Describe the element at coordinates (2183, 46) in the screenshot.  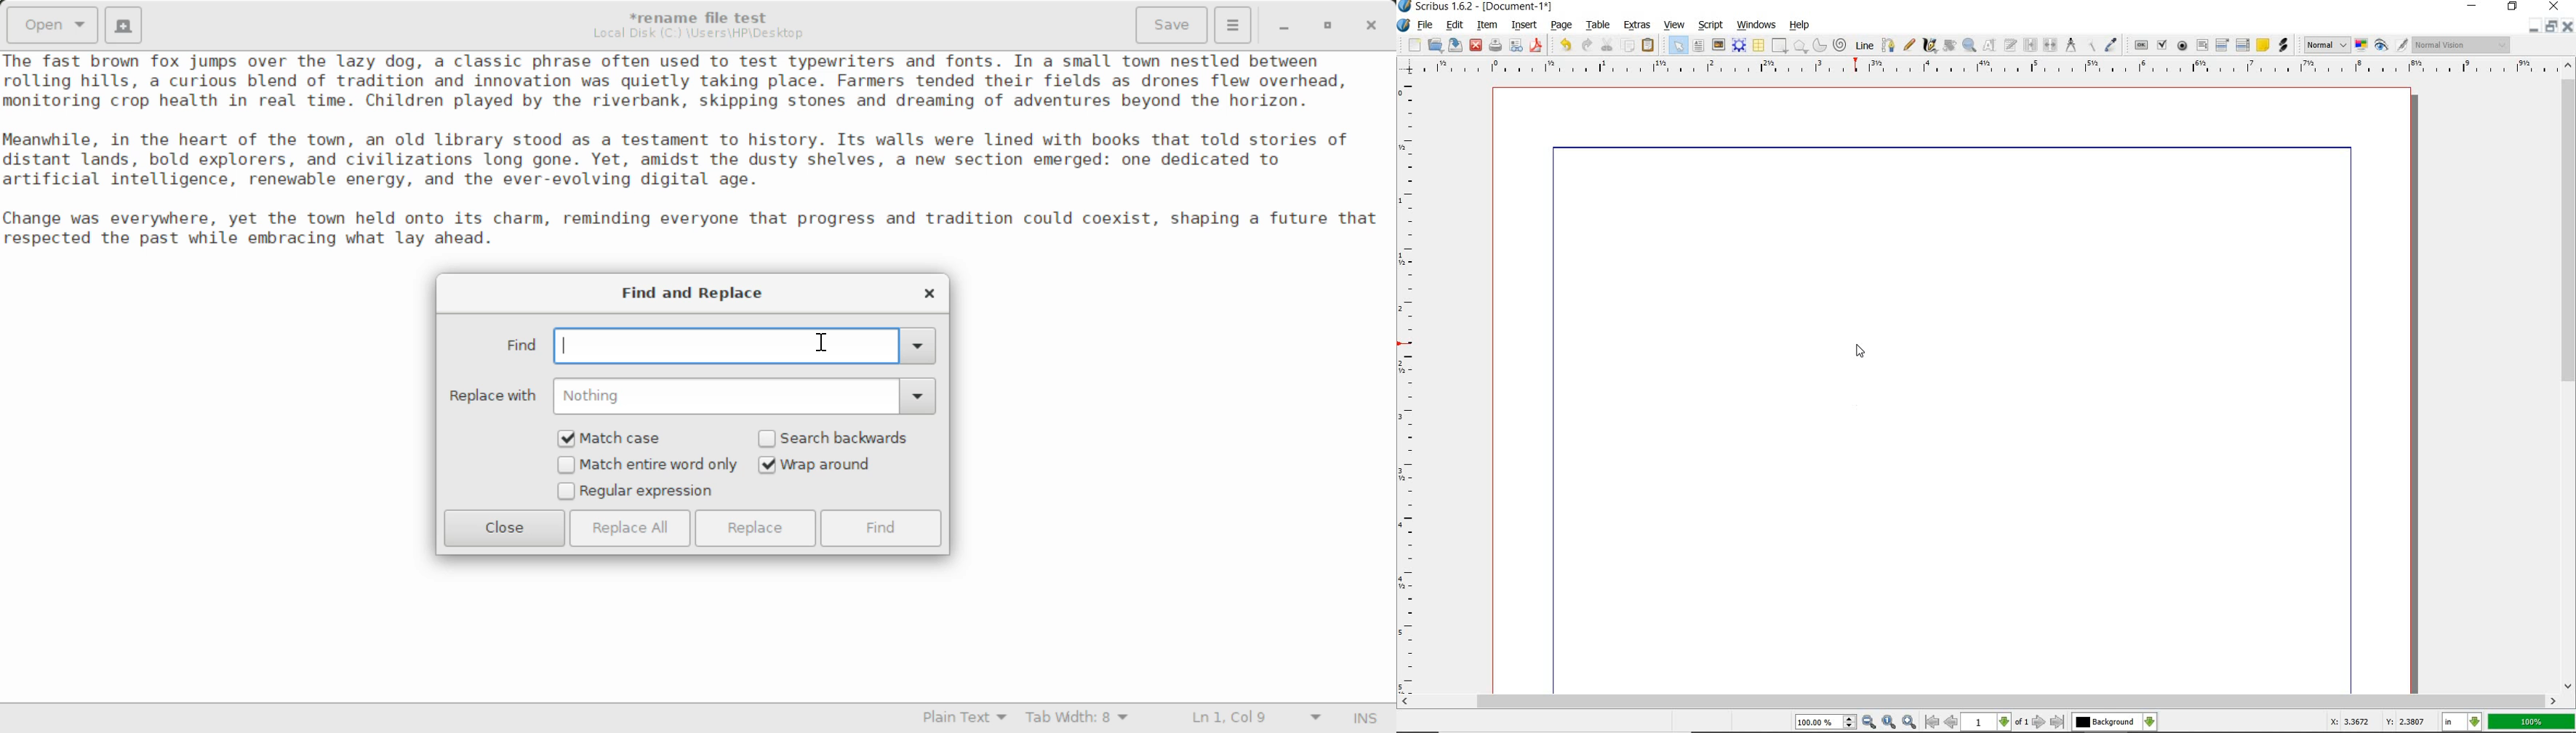
I see `pdf radio button` at that location.